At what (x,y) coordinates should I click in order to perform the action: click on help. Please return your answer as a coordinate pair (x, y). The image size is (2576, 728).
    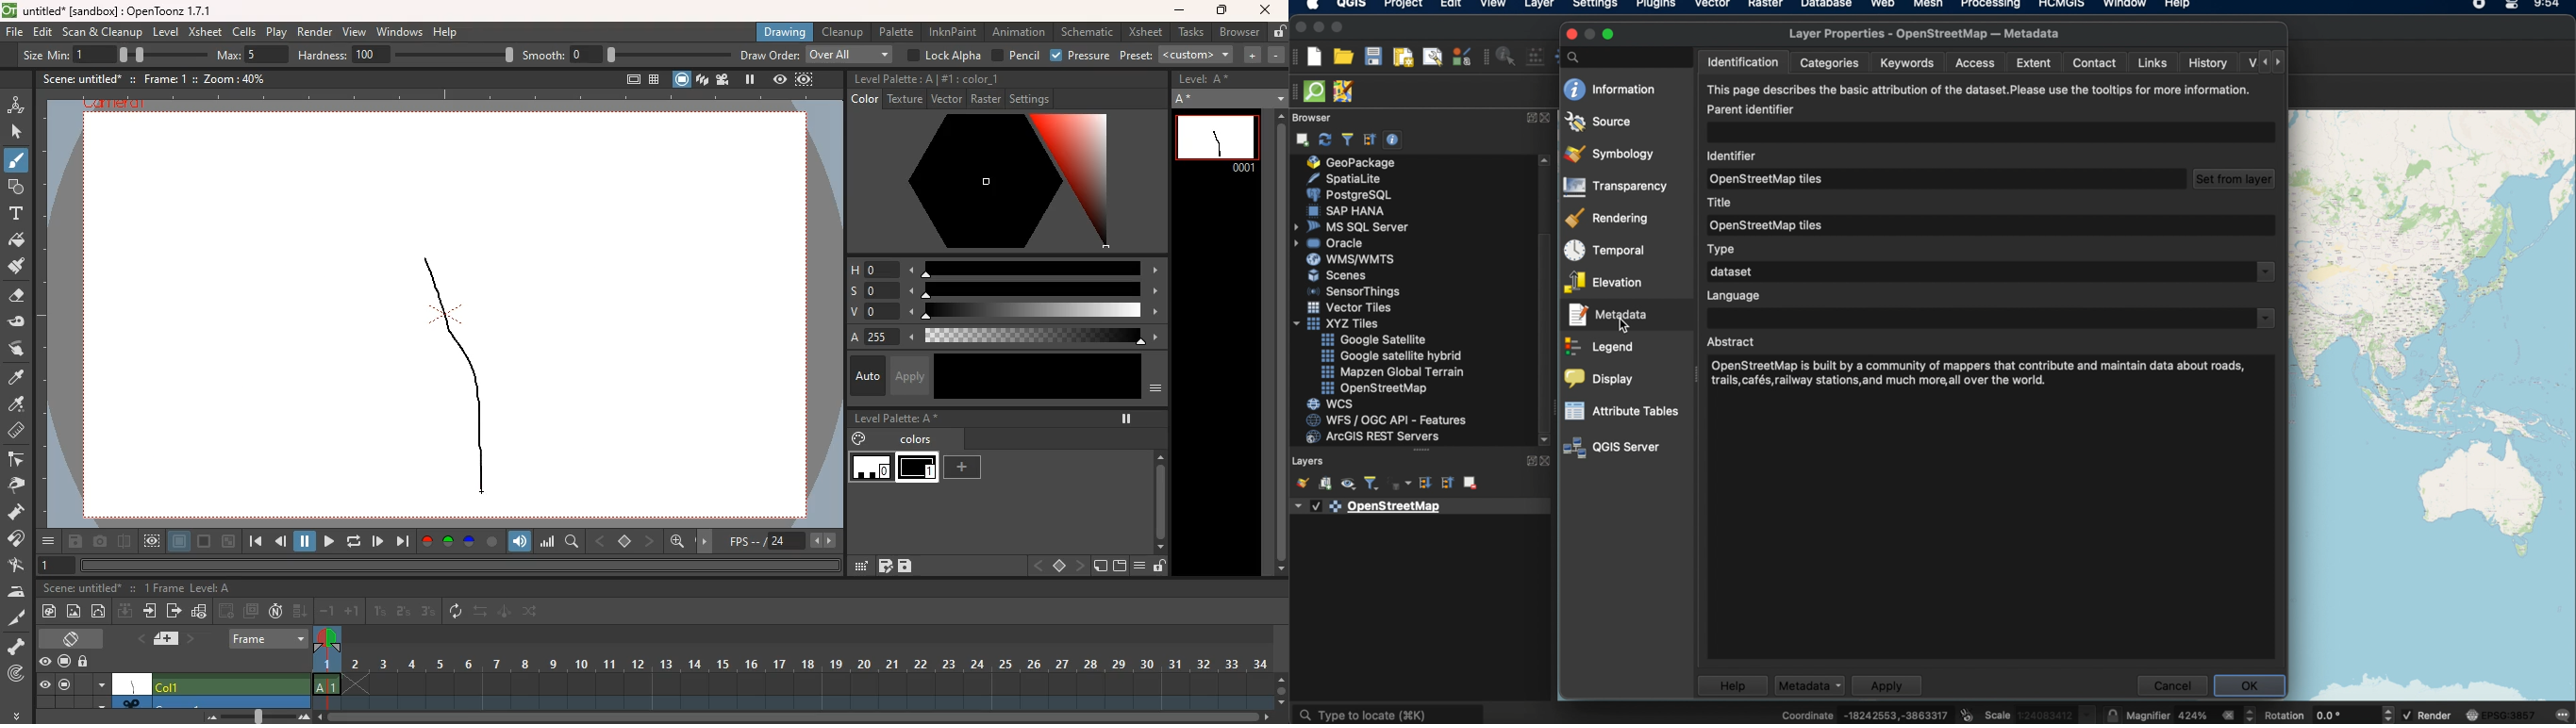
    Looking at the image, I should click on (447, 33).